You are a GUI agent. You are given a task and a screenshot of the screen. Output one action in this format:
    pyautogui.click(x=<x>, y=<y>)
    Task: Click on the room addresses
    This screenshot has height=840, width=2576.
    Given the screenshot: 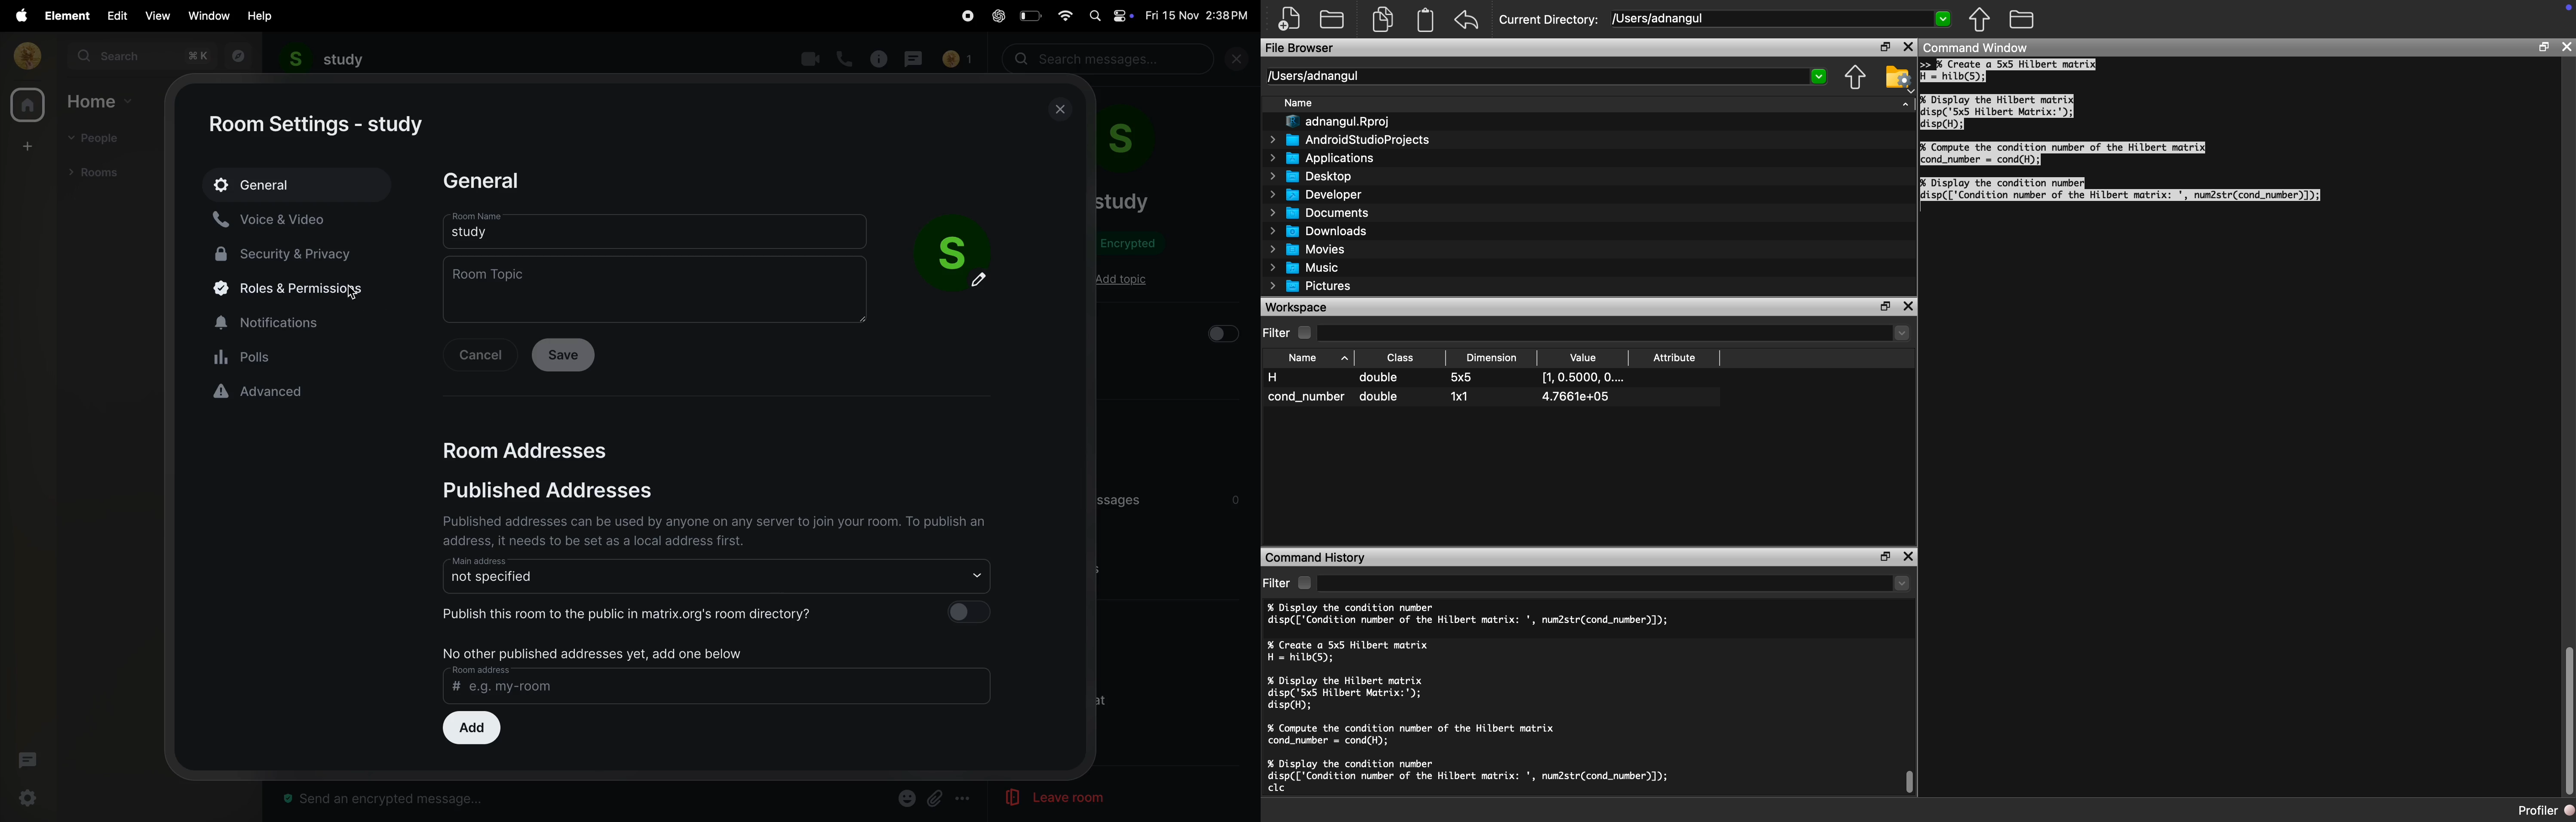 What is the action you would take?
    pyautogui.click(x=536, y=447)
    